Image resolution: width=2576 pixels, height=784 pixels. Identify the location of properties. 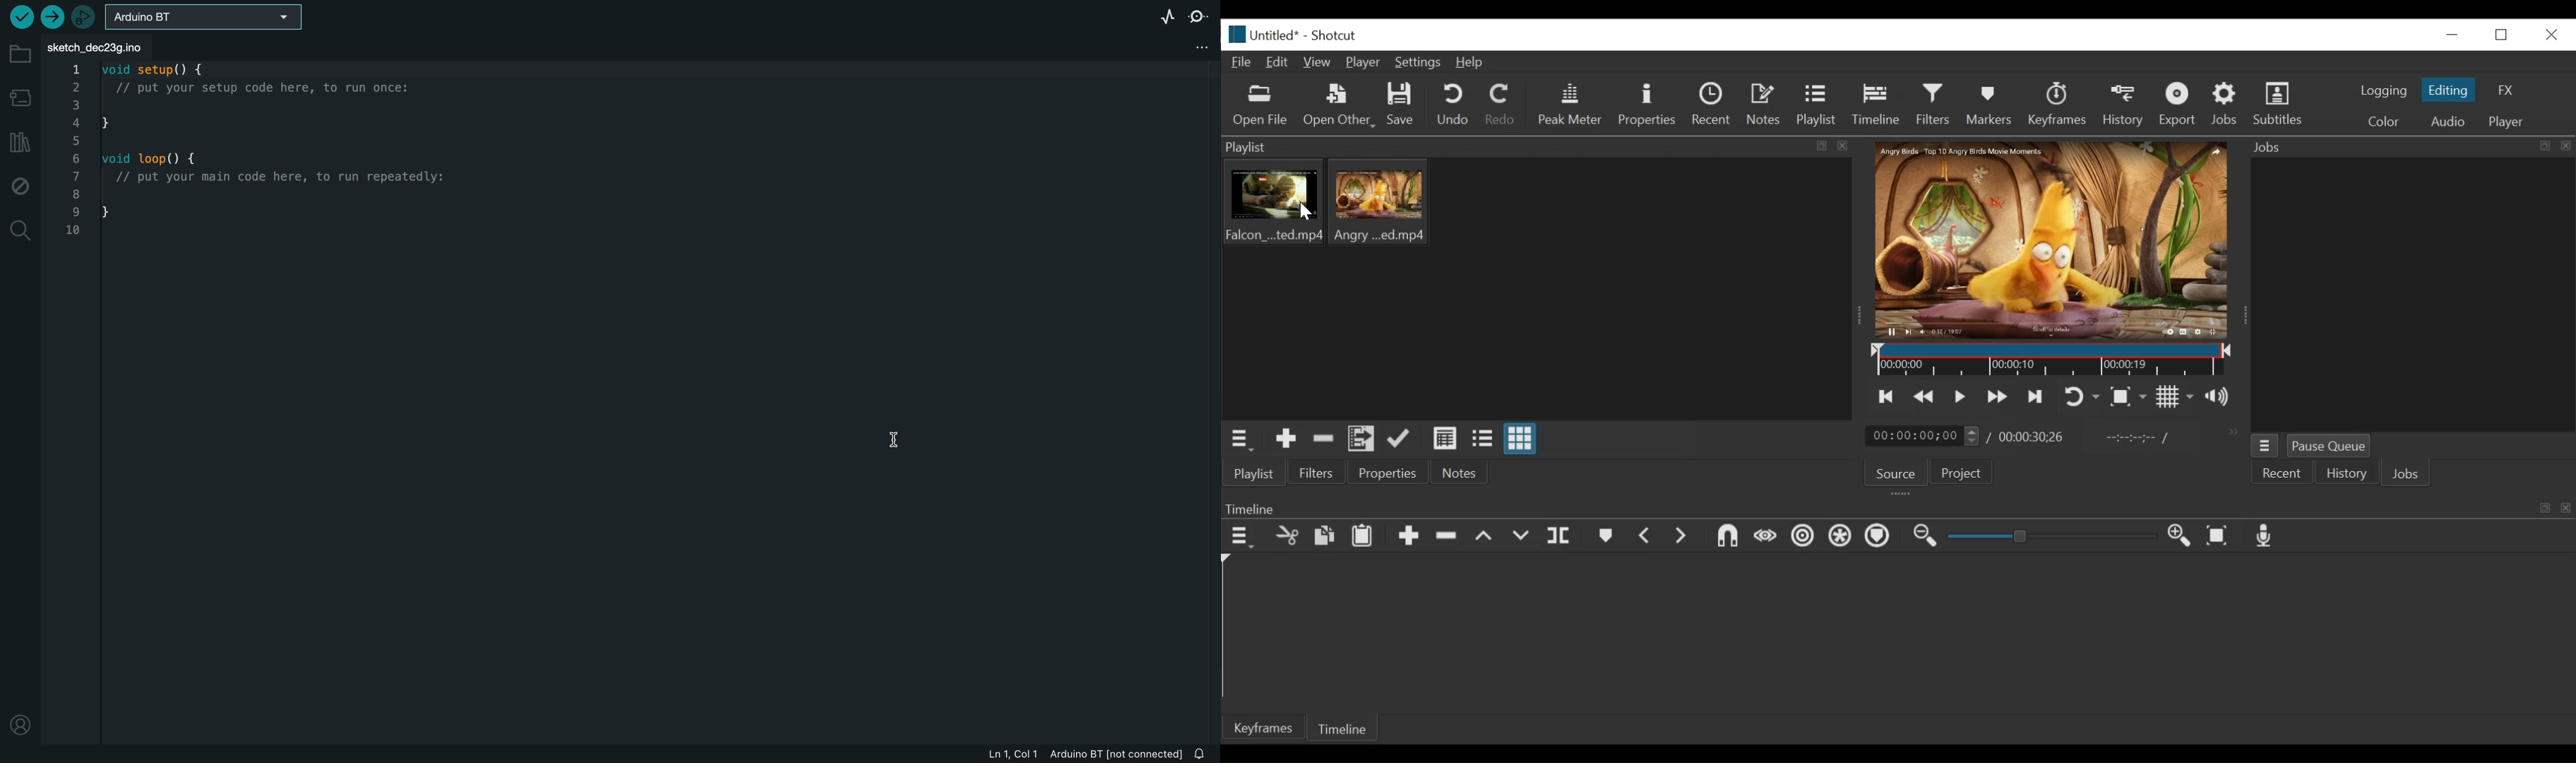
(1389, 473).